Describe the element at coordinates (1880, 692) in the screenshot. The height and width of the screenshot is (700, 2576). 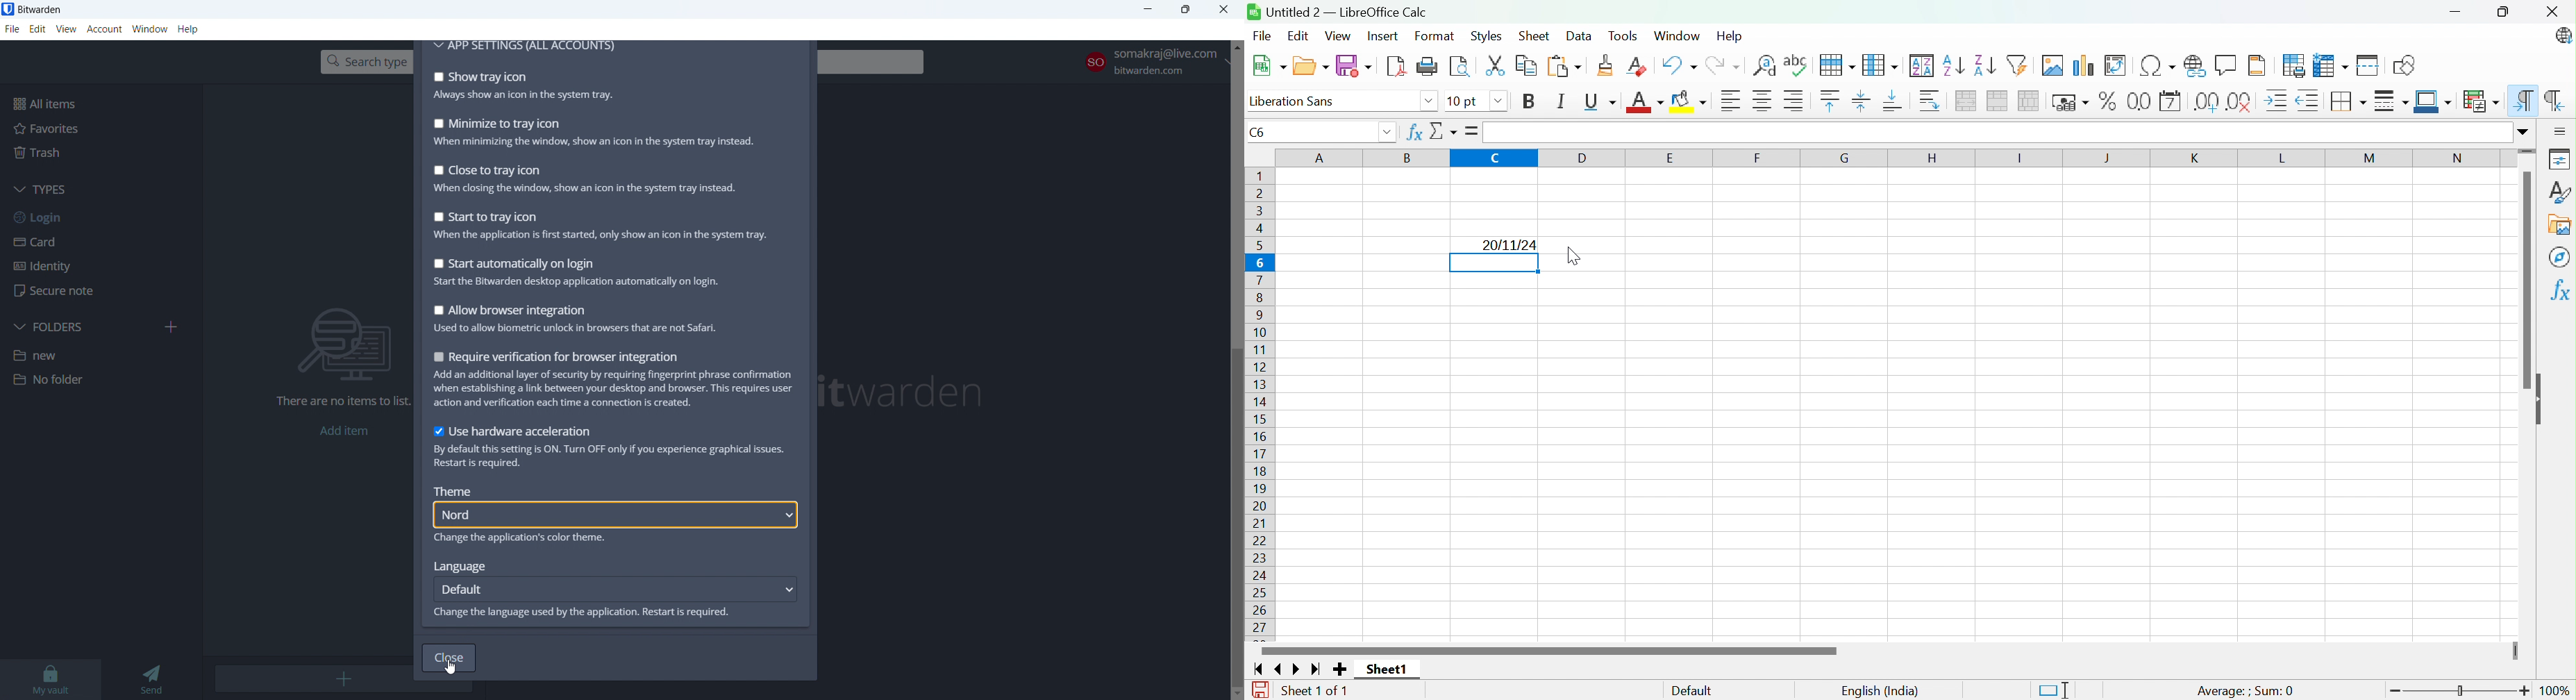
I see `English (India)` at that location.